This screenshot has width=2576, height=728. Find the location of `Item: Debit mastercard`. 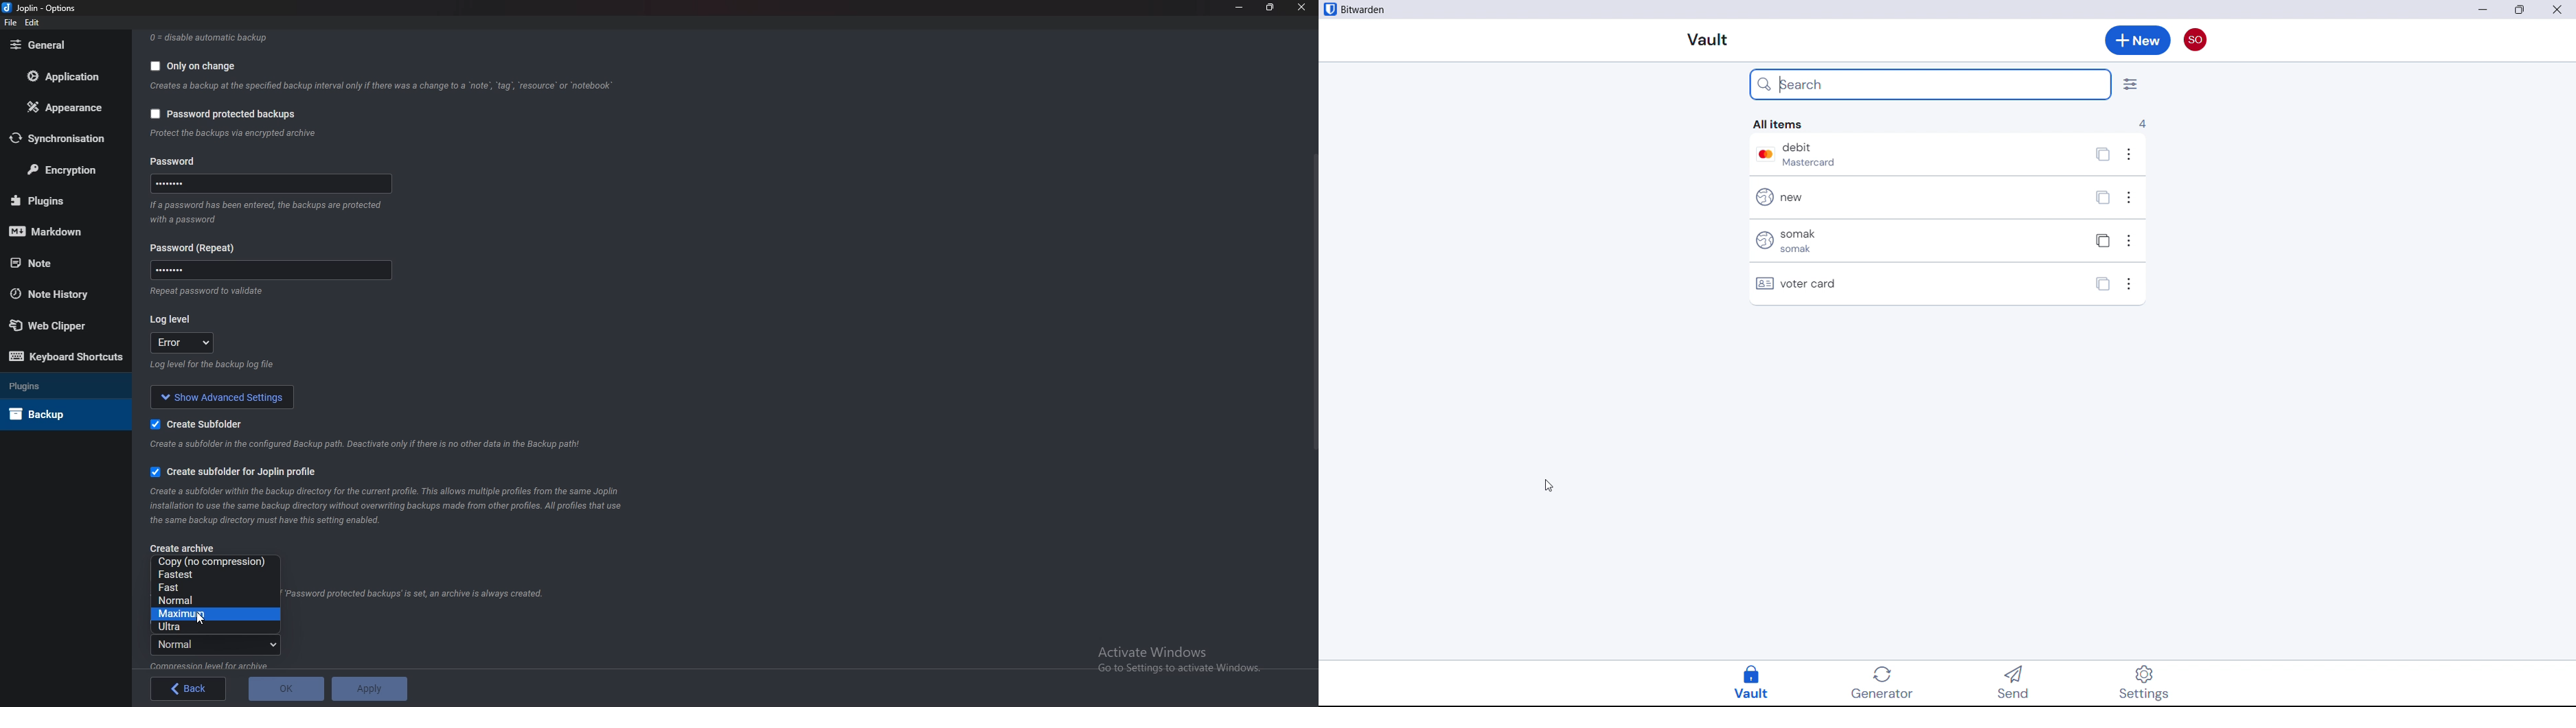

Item: Debit mastercard is located at coordinates (1925, 156).